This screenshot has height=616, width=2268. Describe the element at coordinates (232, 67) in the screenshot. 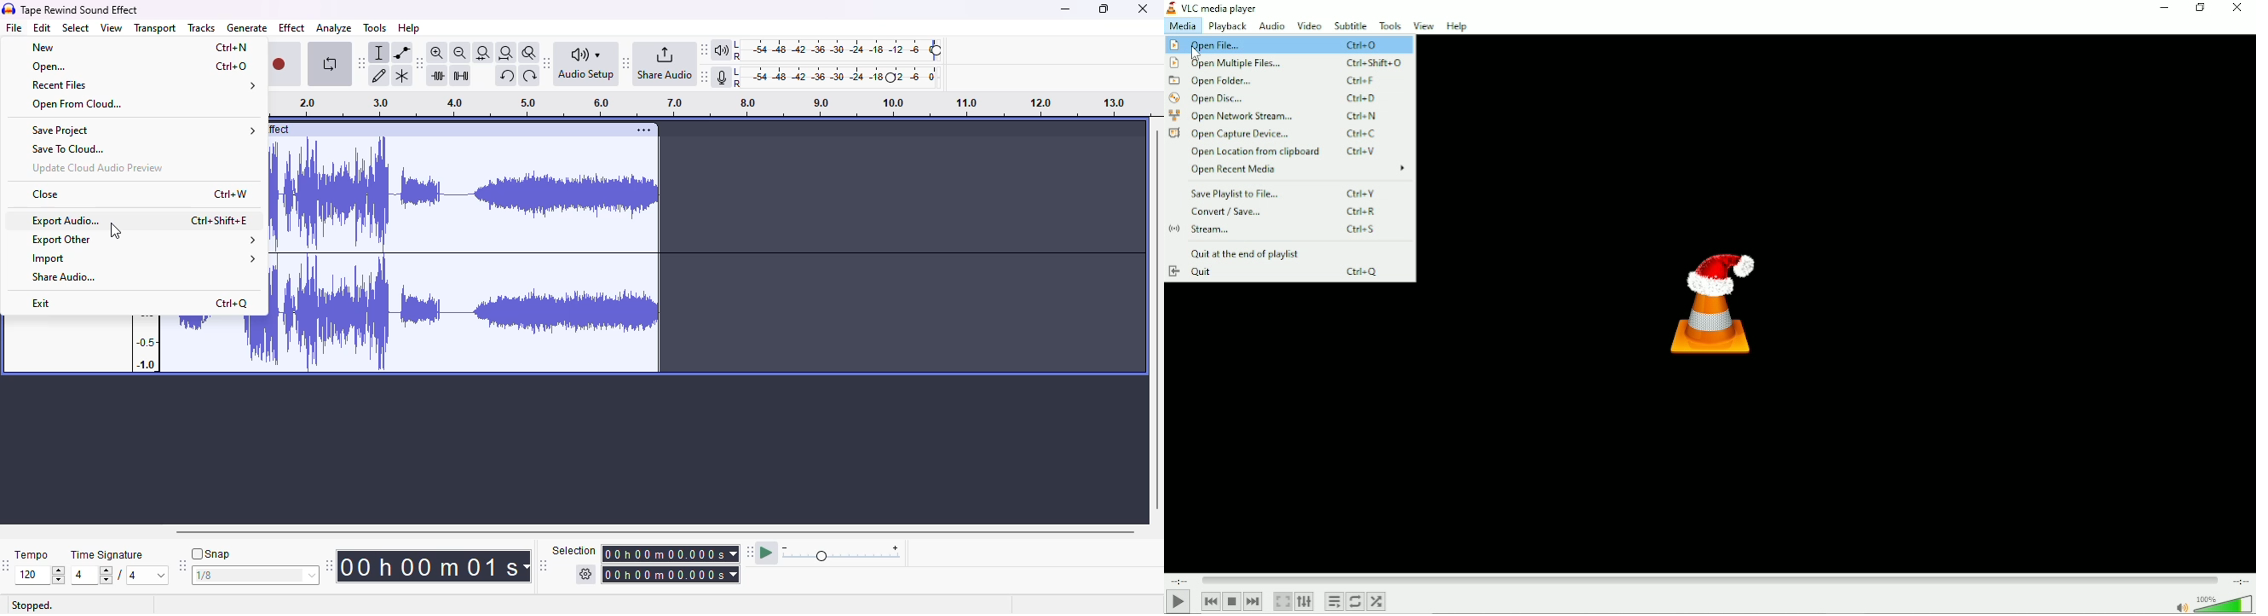

I see `shortcut for open` at that location.